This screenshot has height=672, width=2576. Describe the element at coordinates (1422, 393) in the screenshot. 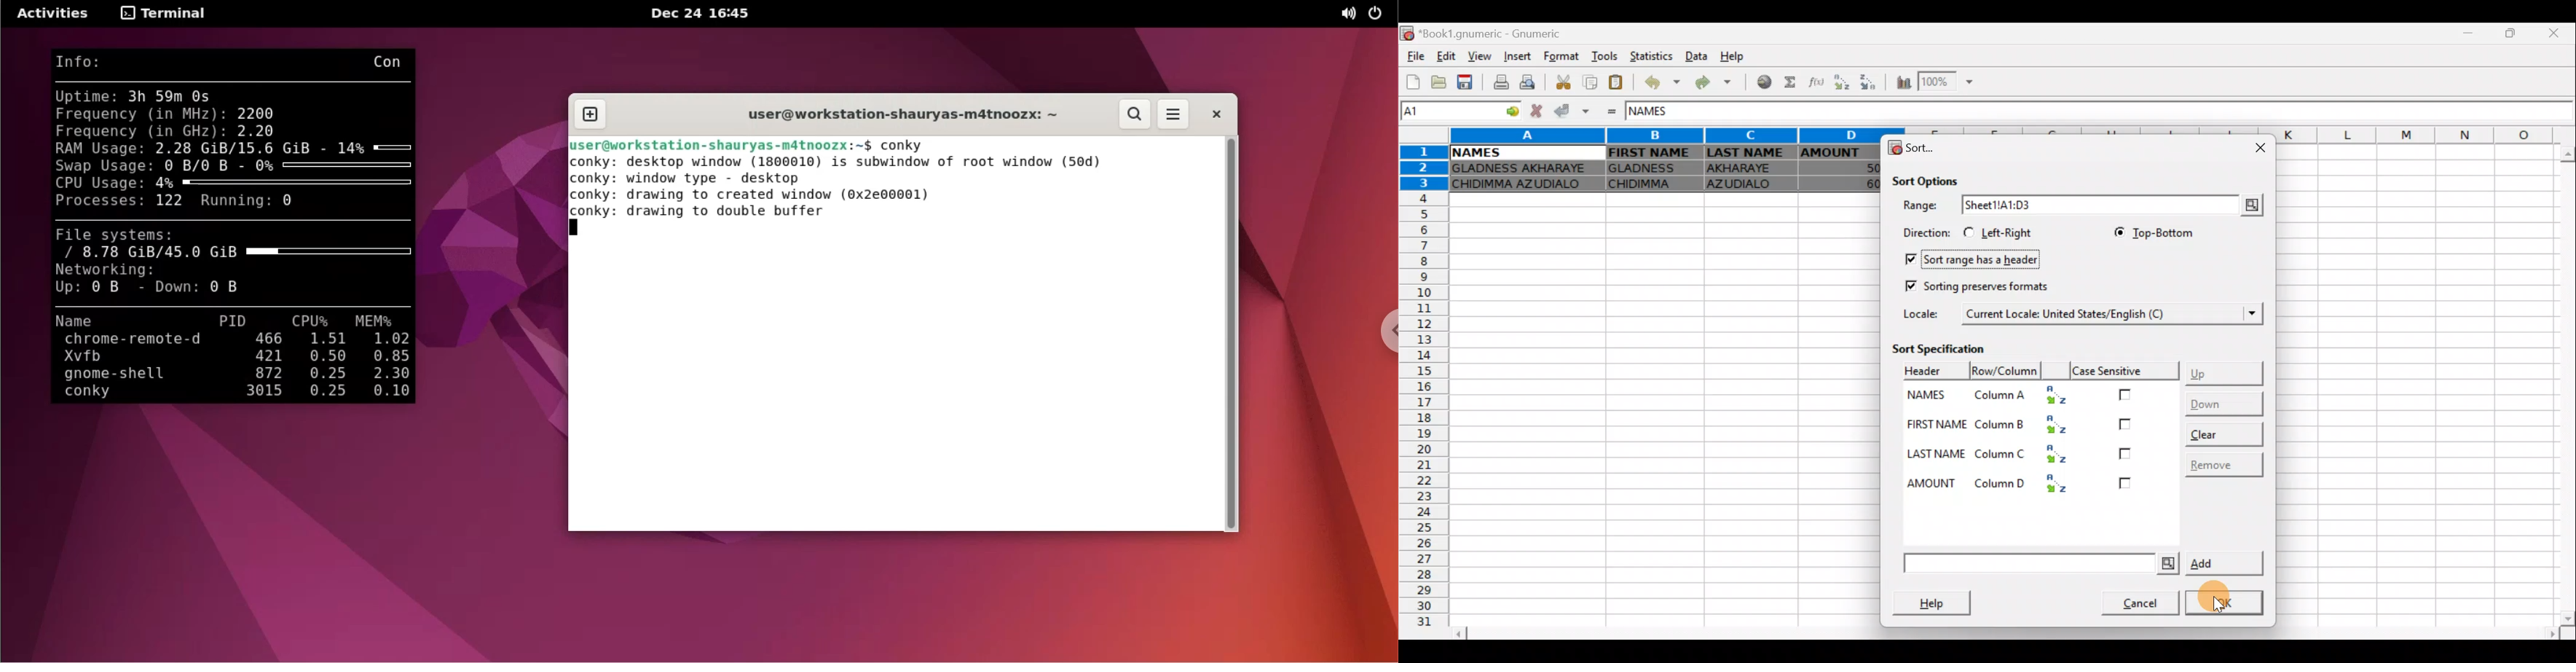

I see `Rows` at that location.